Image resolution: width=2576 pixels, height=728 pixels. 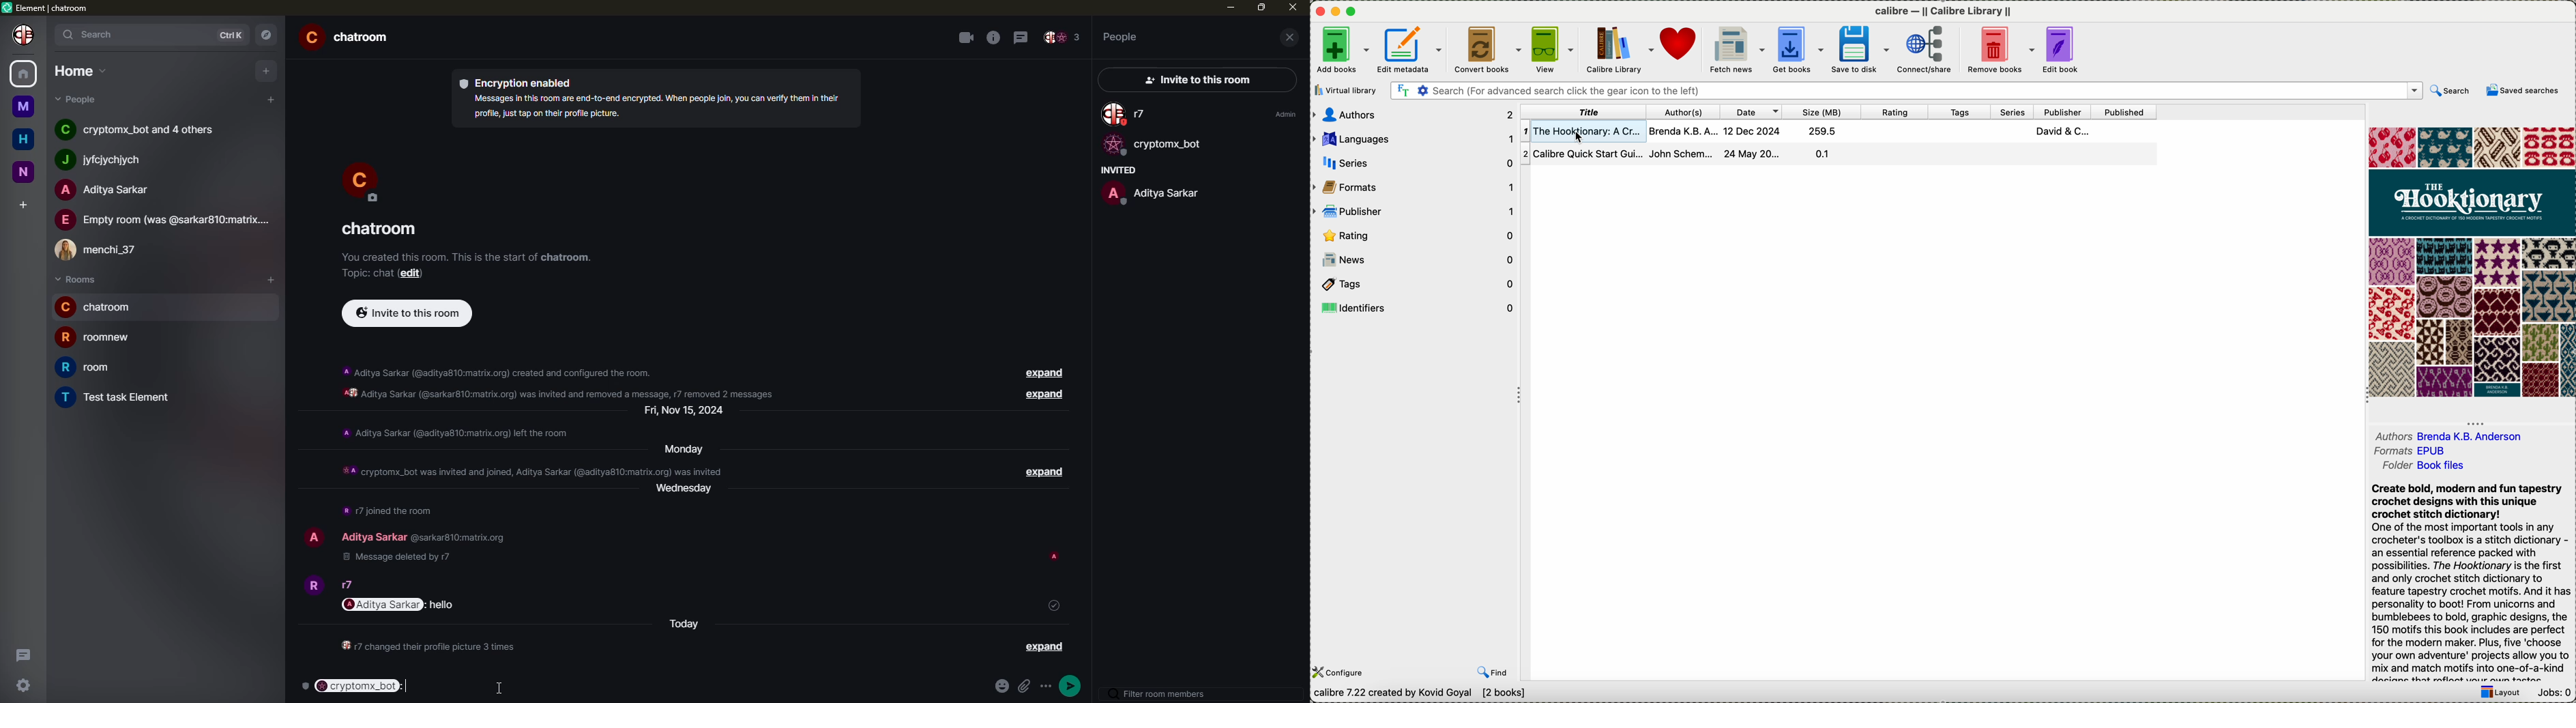 What do you see at coordinates (351, 39) in the screenshot?
I see `room` at bounding box center [351, 39].